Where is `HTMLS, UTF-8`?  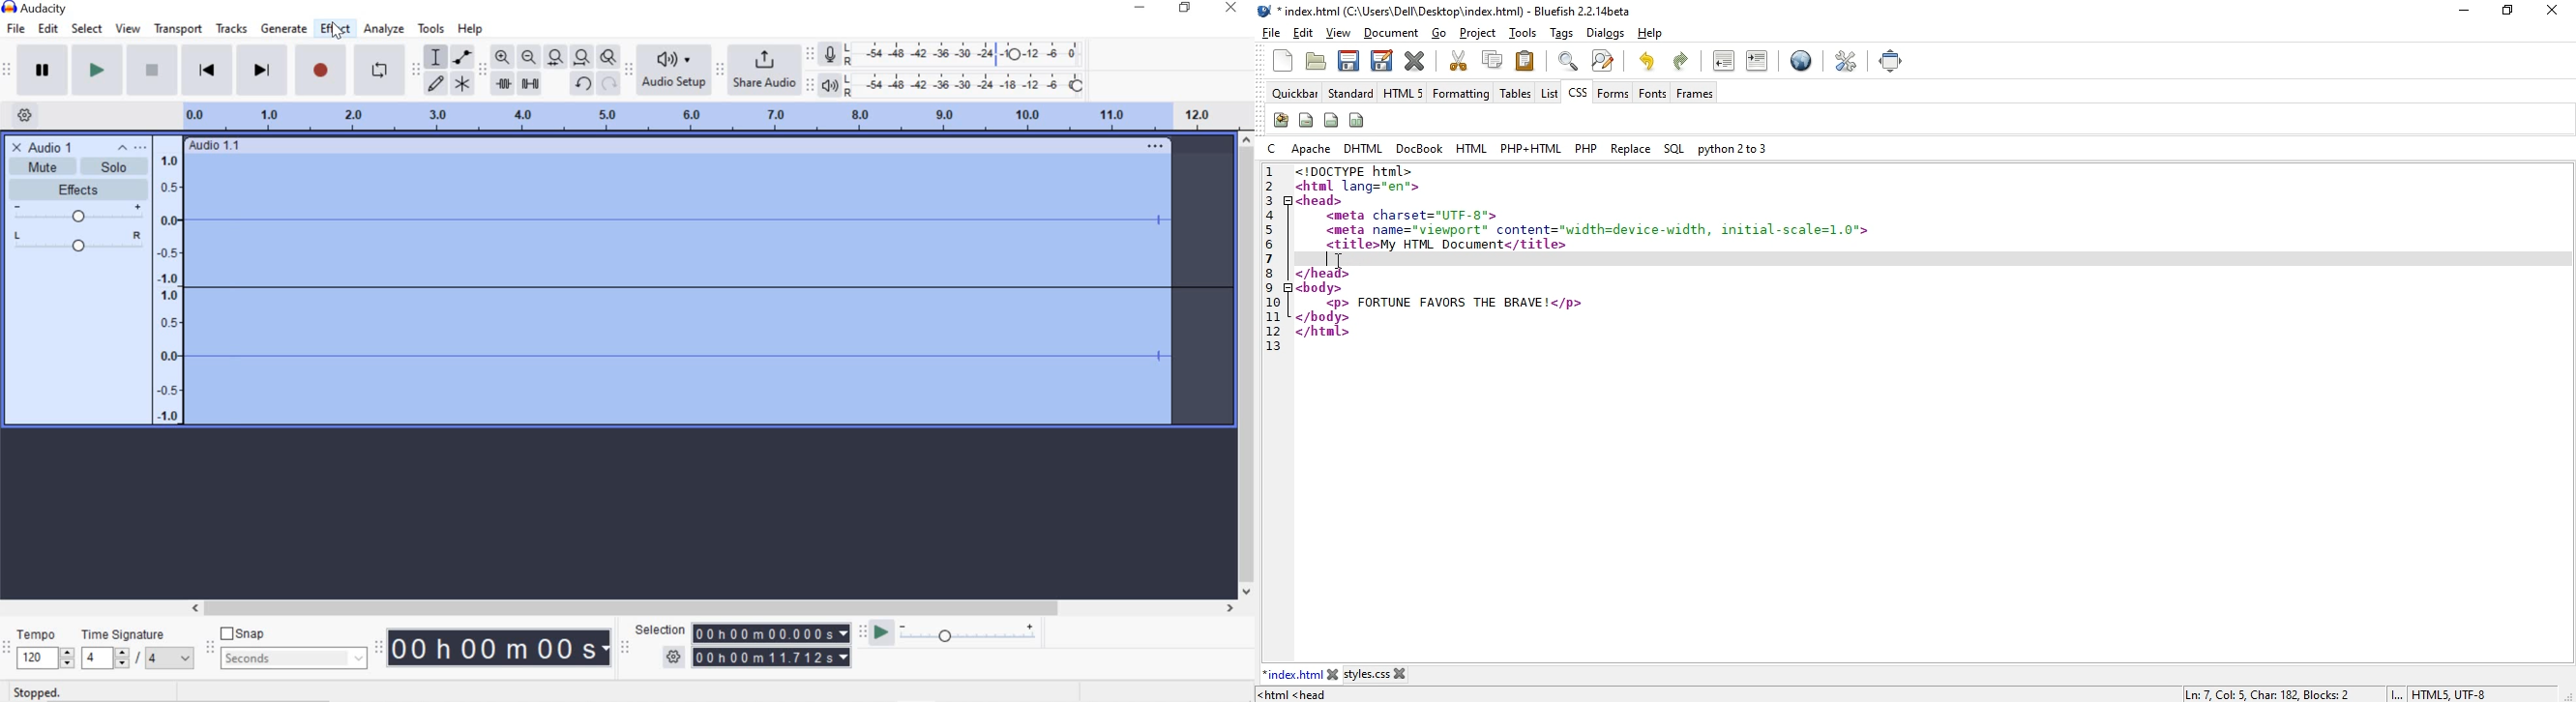 HTMLS, UTF-8 is located at coordinates (2449, 694).